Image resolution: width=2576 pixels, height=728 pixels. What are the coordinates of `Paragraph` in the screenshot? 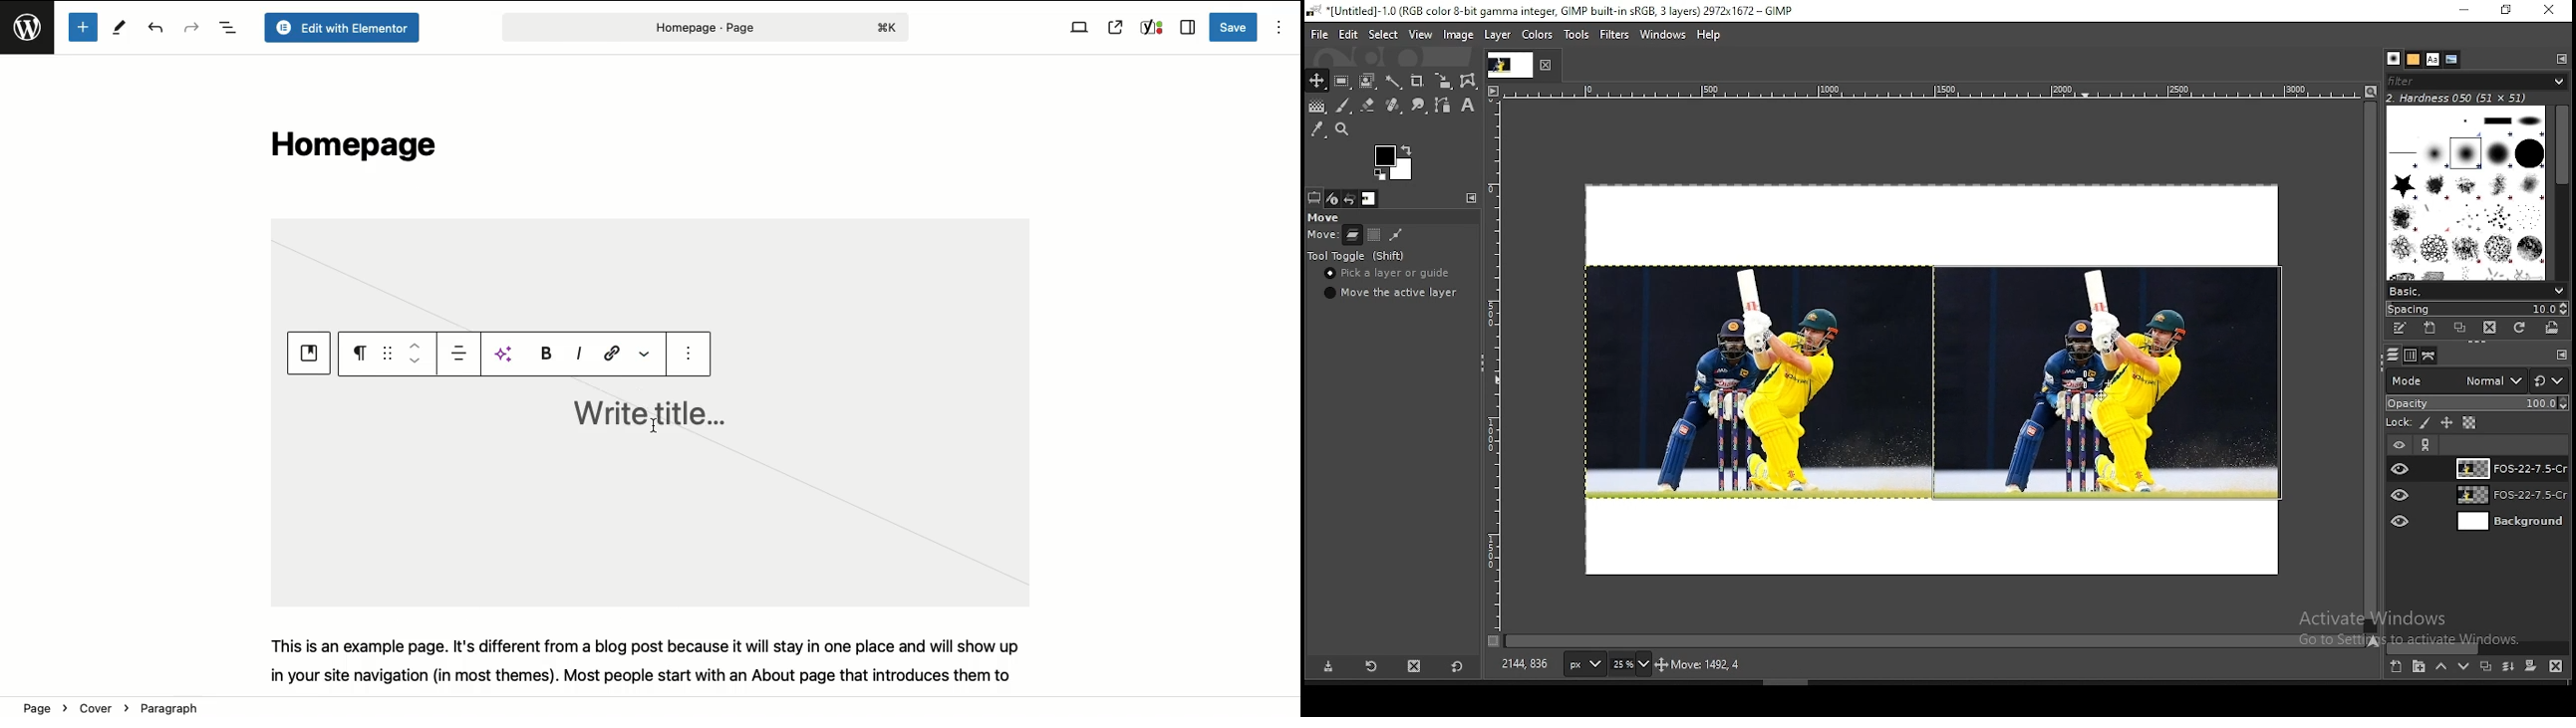 It's located at (360, 354).